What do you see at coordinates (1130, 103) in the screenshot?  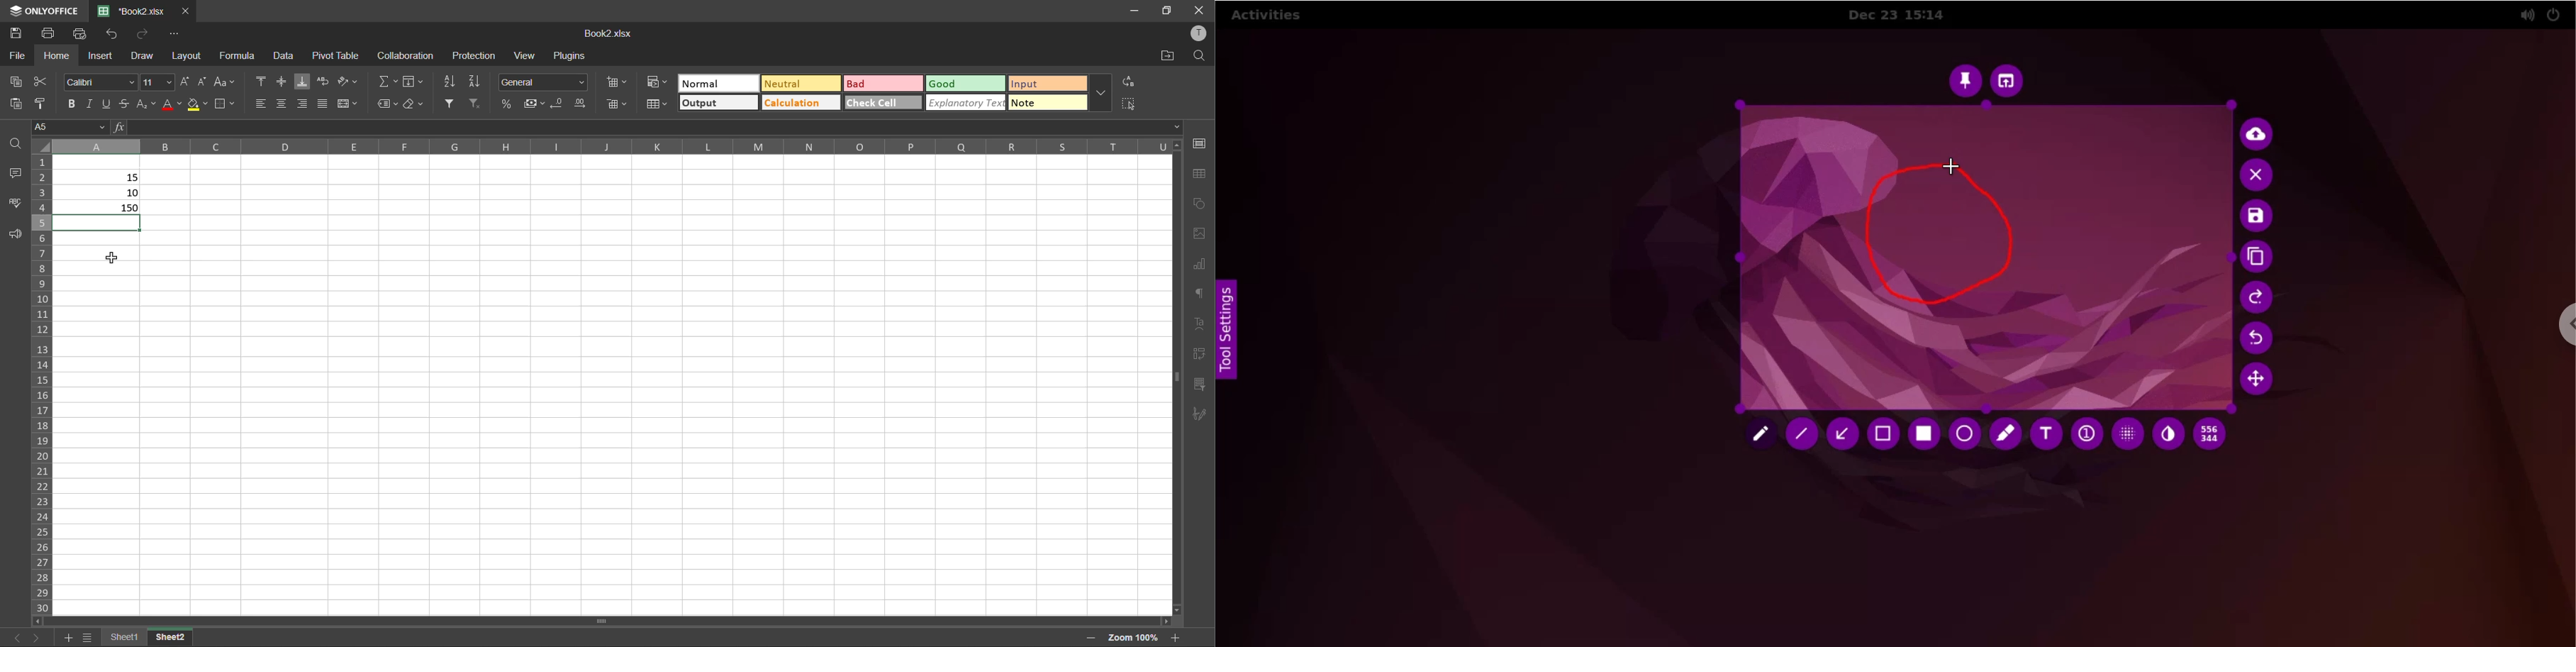 I see `select all` at bounding box center [1130, 103].